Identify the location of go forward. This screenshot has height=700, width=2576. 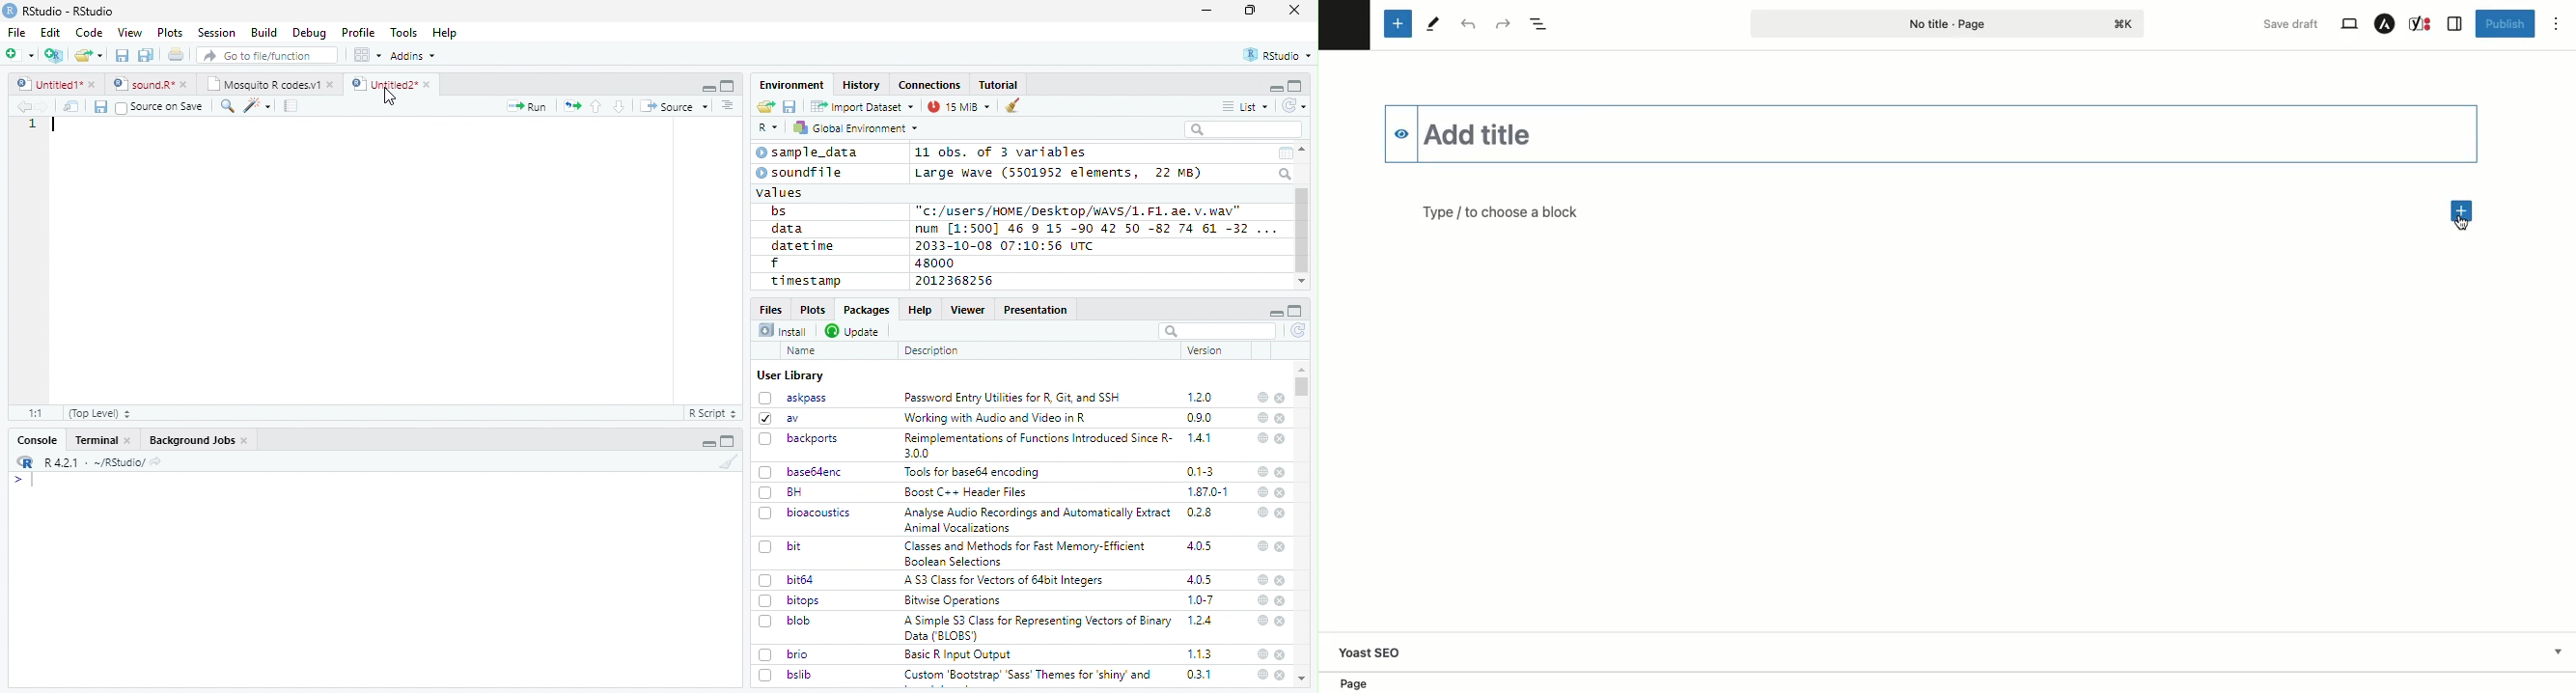
(46, 106).